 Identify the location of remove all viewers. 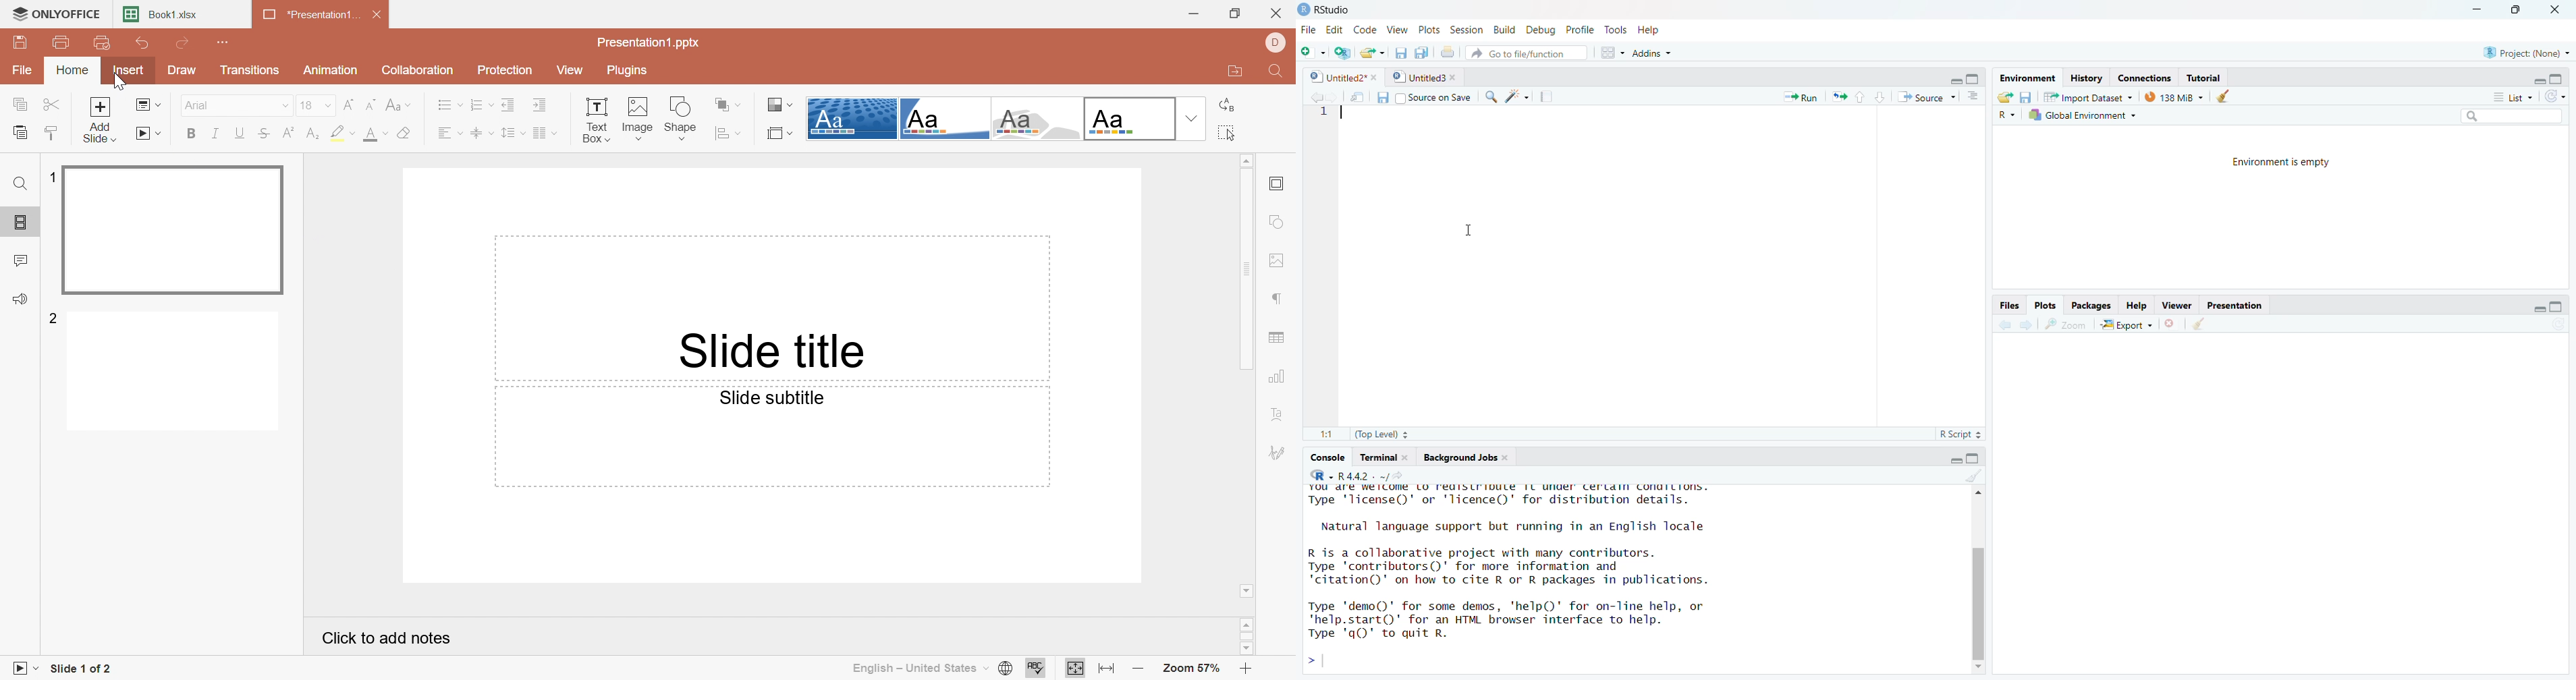
(2171, 324).